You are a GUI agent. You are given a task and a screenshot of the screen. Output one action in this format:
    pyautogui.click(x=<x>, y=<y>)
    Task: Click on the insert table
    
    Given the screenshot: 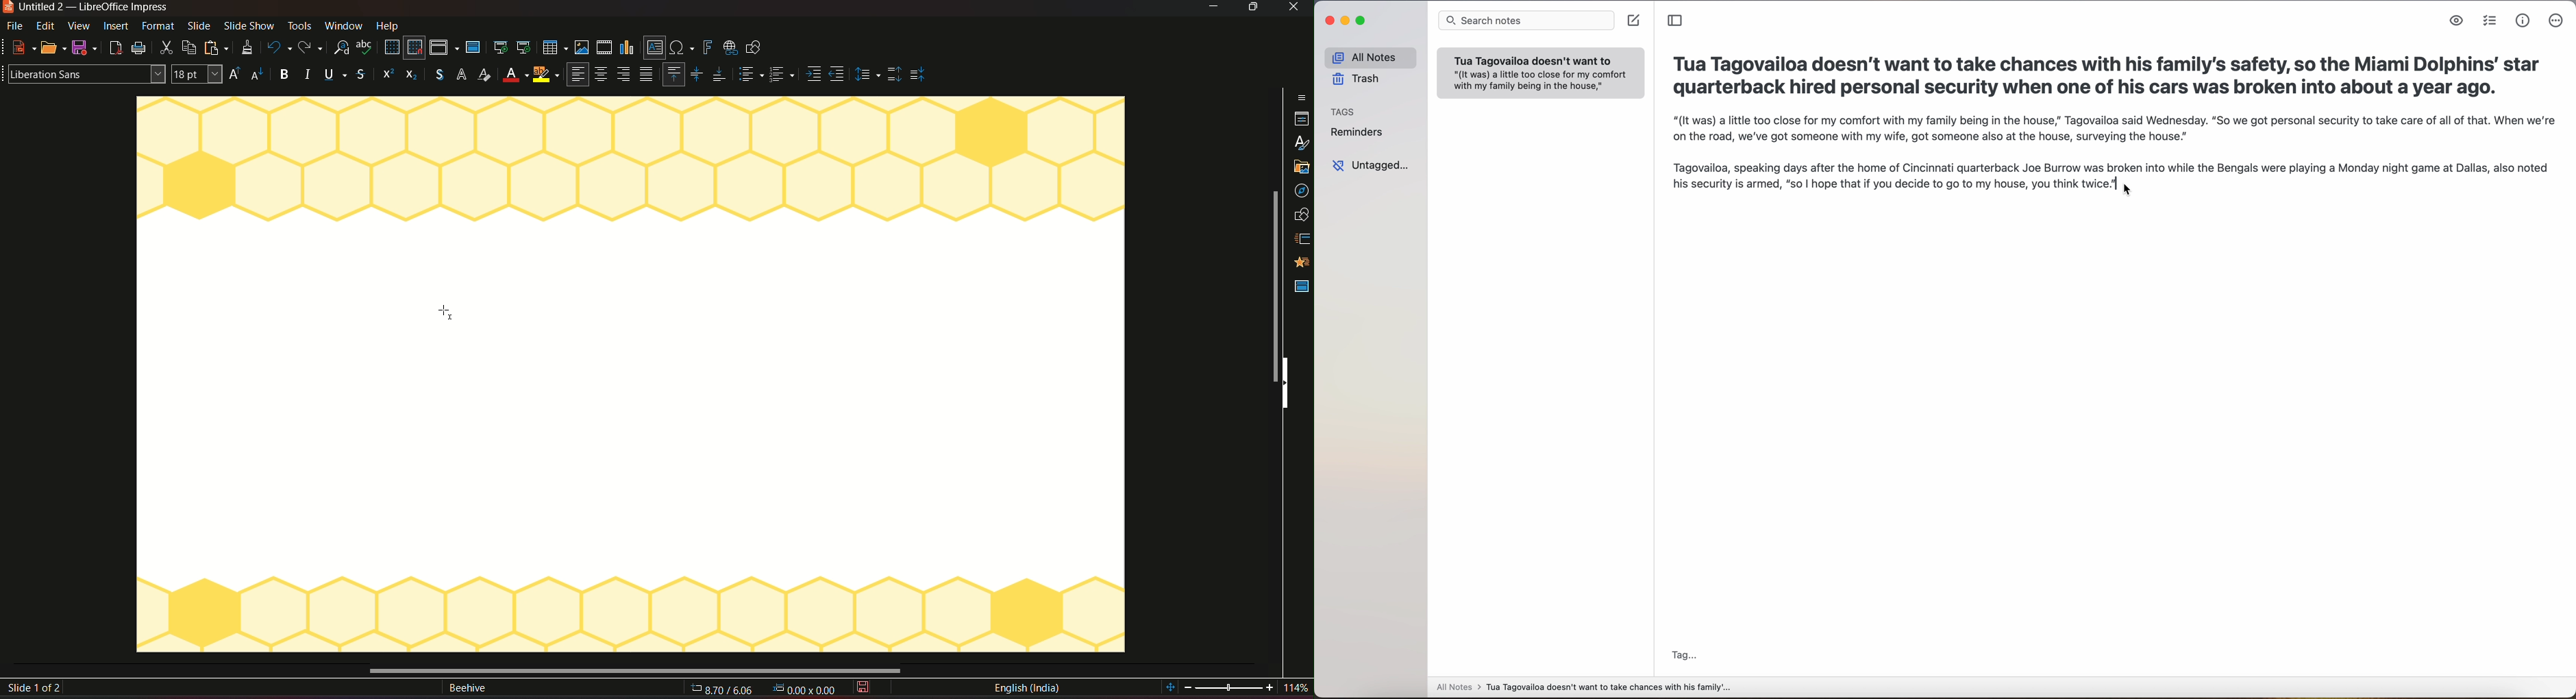 What is the action you would take?
    pyautogui.click(x=553, y=47)
    